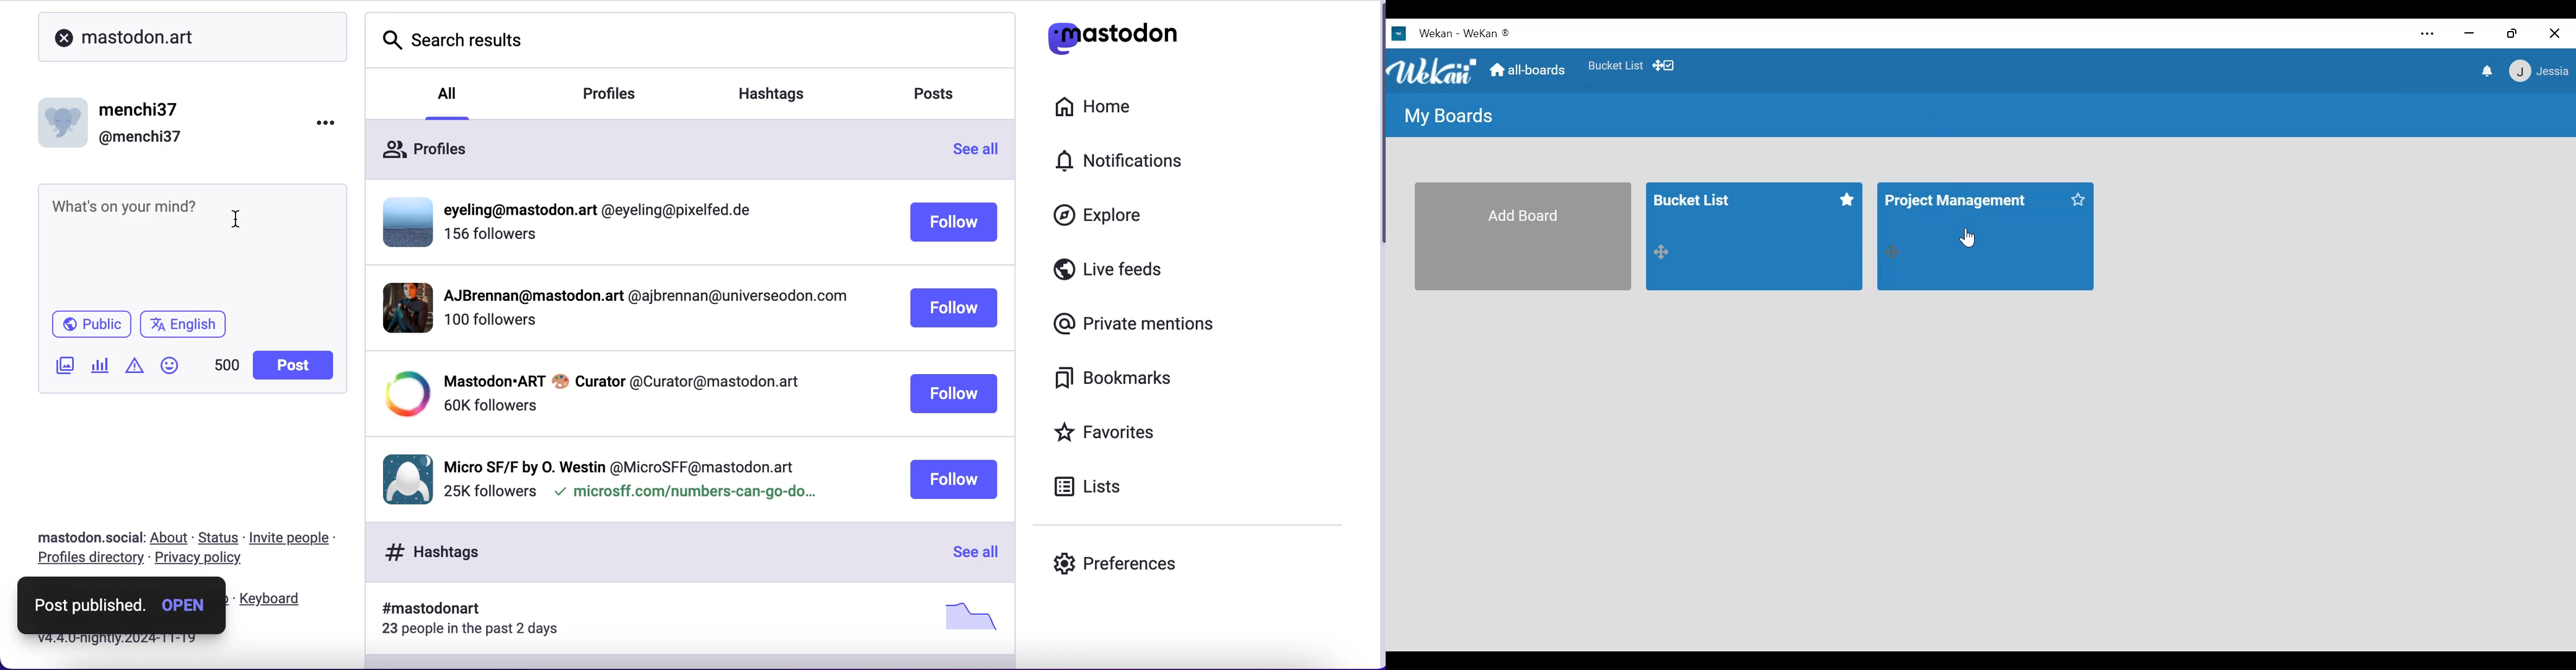  What do you see at coordinates (141, 110) in the screenshot?
I see `menchi37` at bounding box center [141, 110].